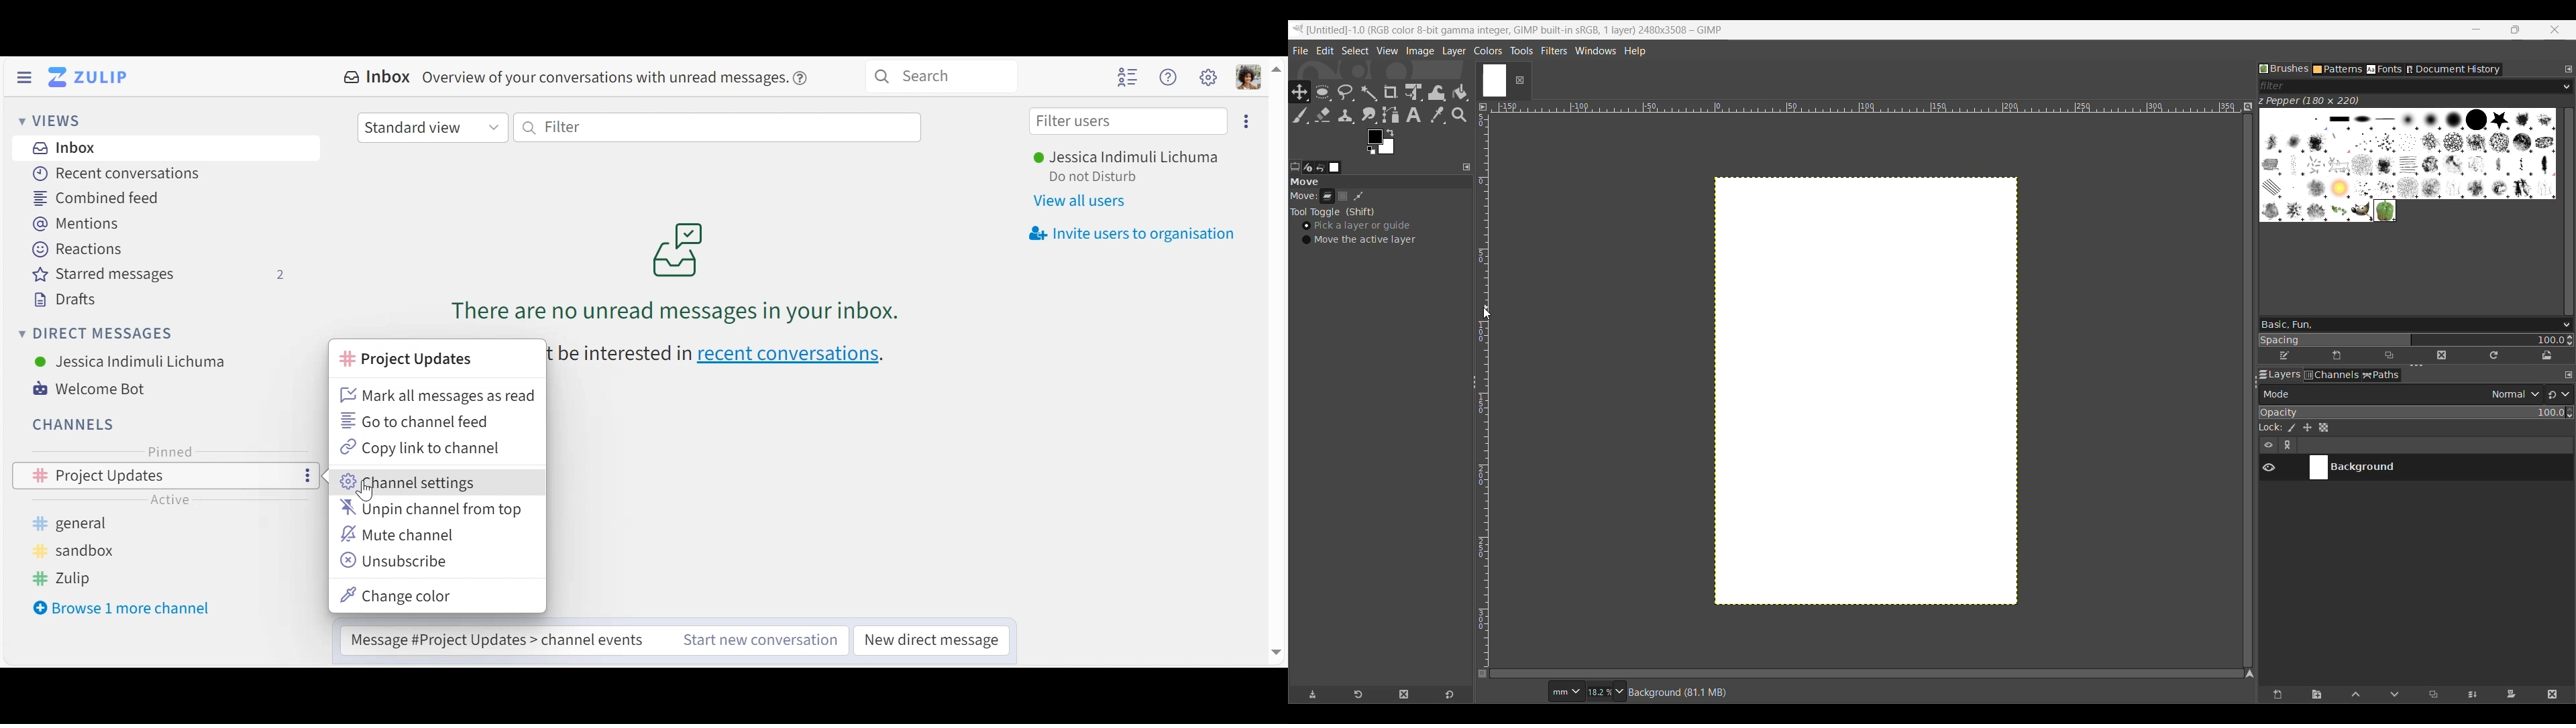 The width and height of the screenshot is (2576, 728). I want to click on New direct message, so click(930, 642).